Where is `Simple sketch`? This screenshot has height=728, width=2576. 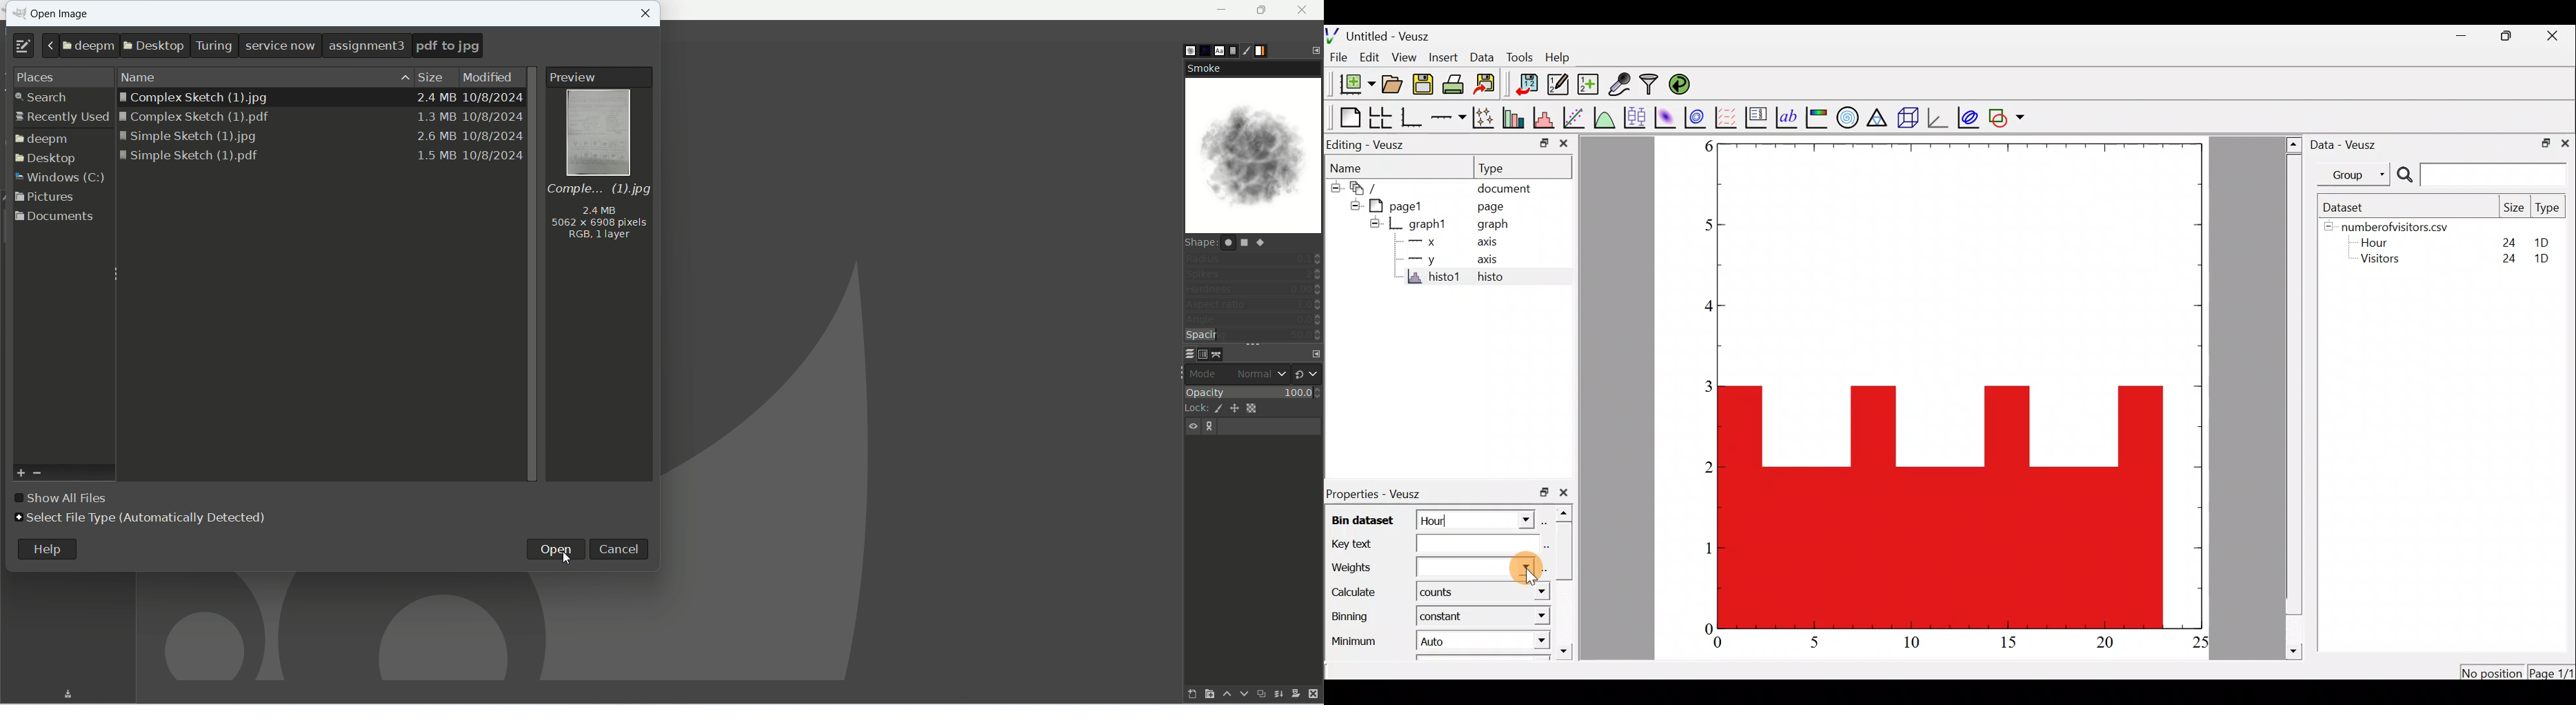
Simple sketch is located at coordinates (322, 157).